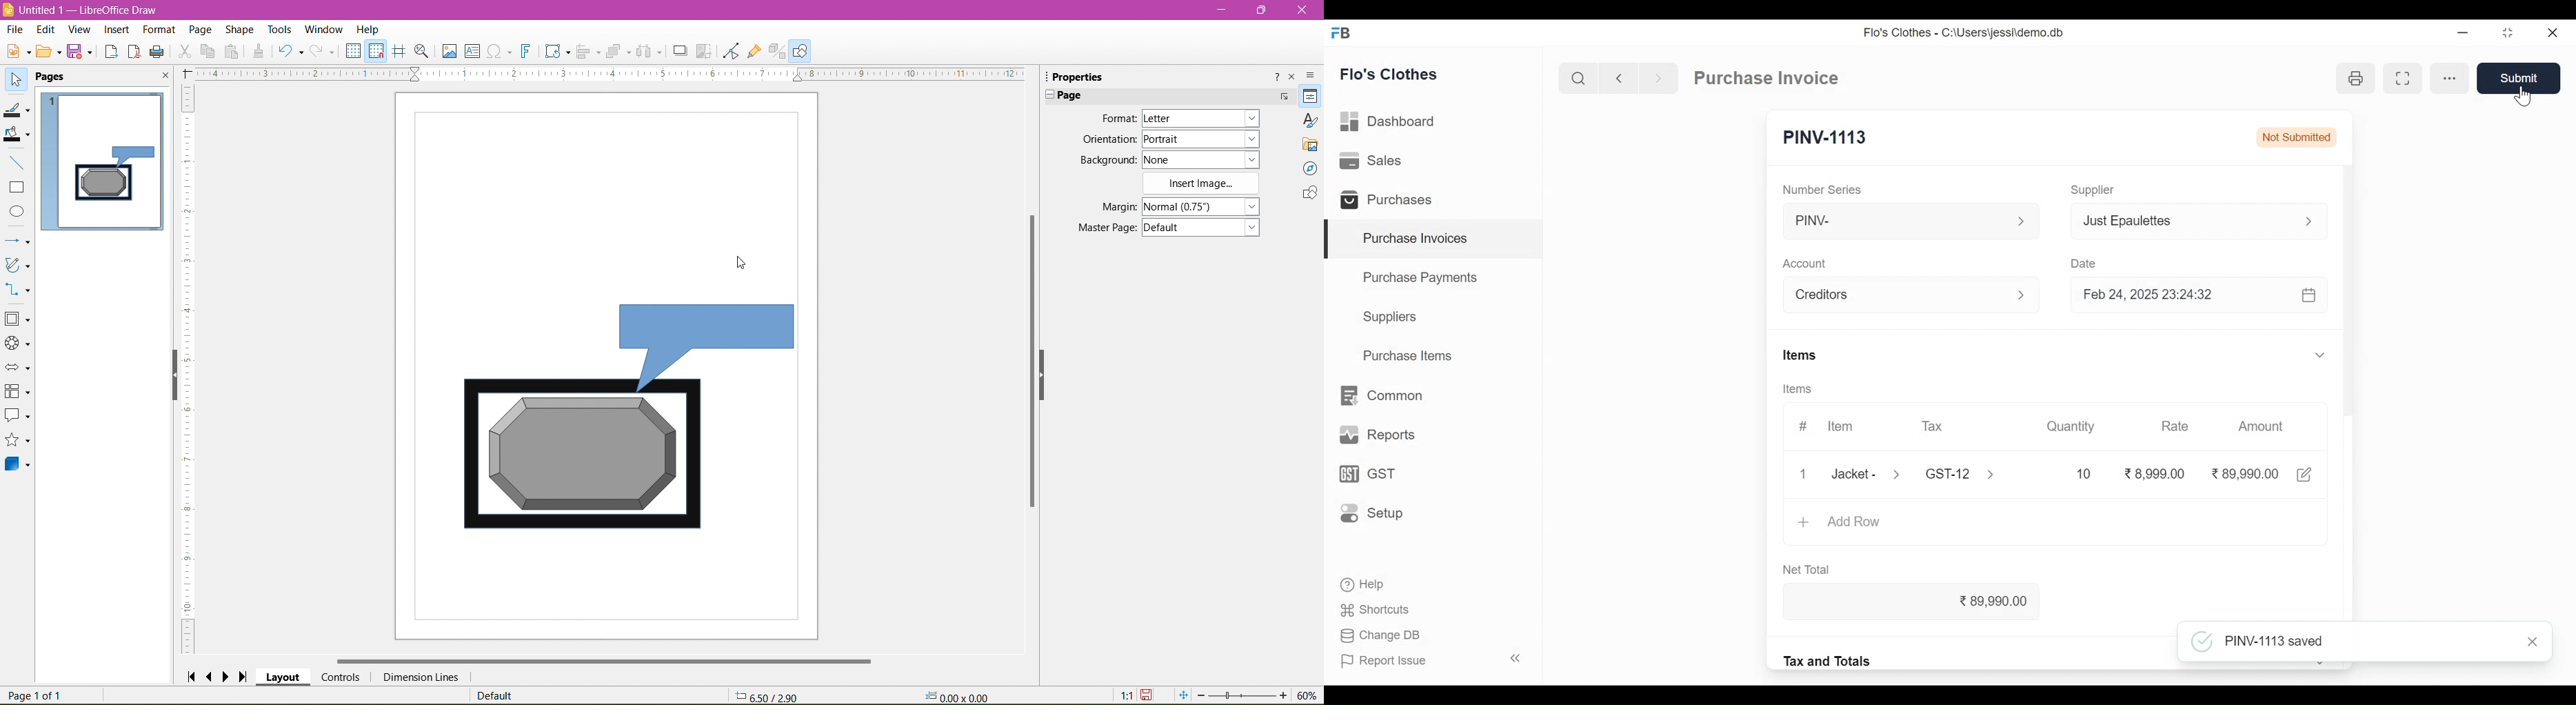 The width and height of the screenshot is (2576, 728). Describe the element at coordinates (1937, 427) in the screenshot. I see `Tax` at that location.